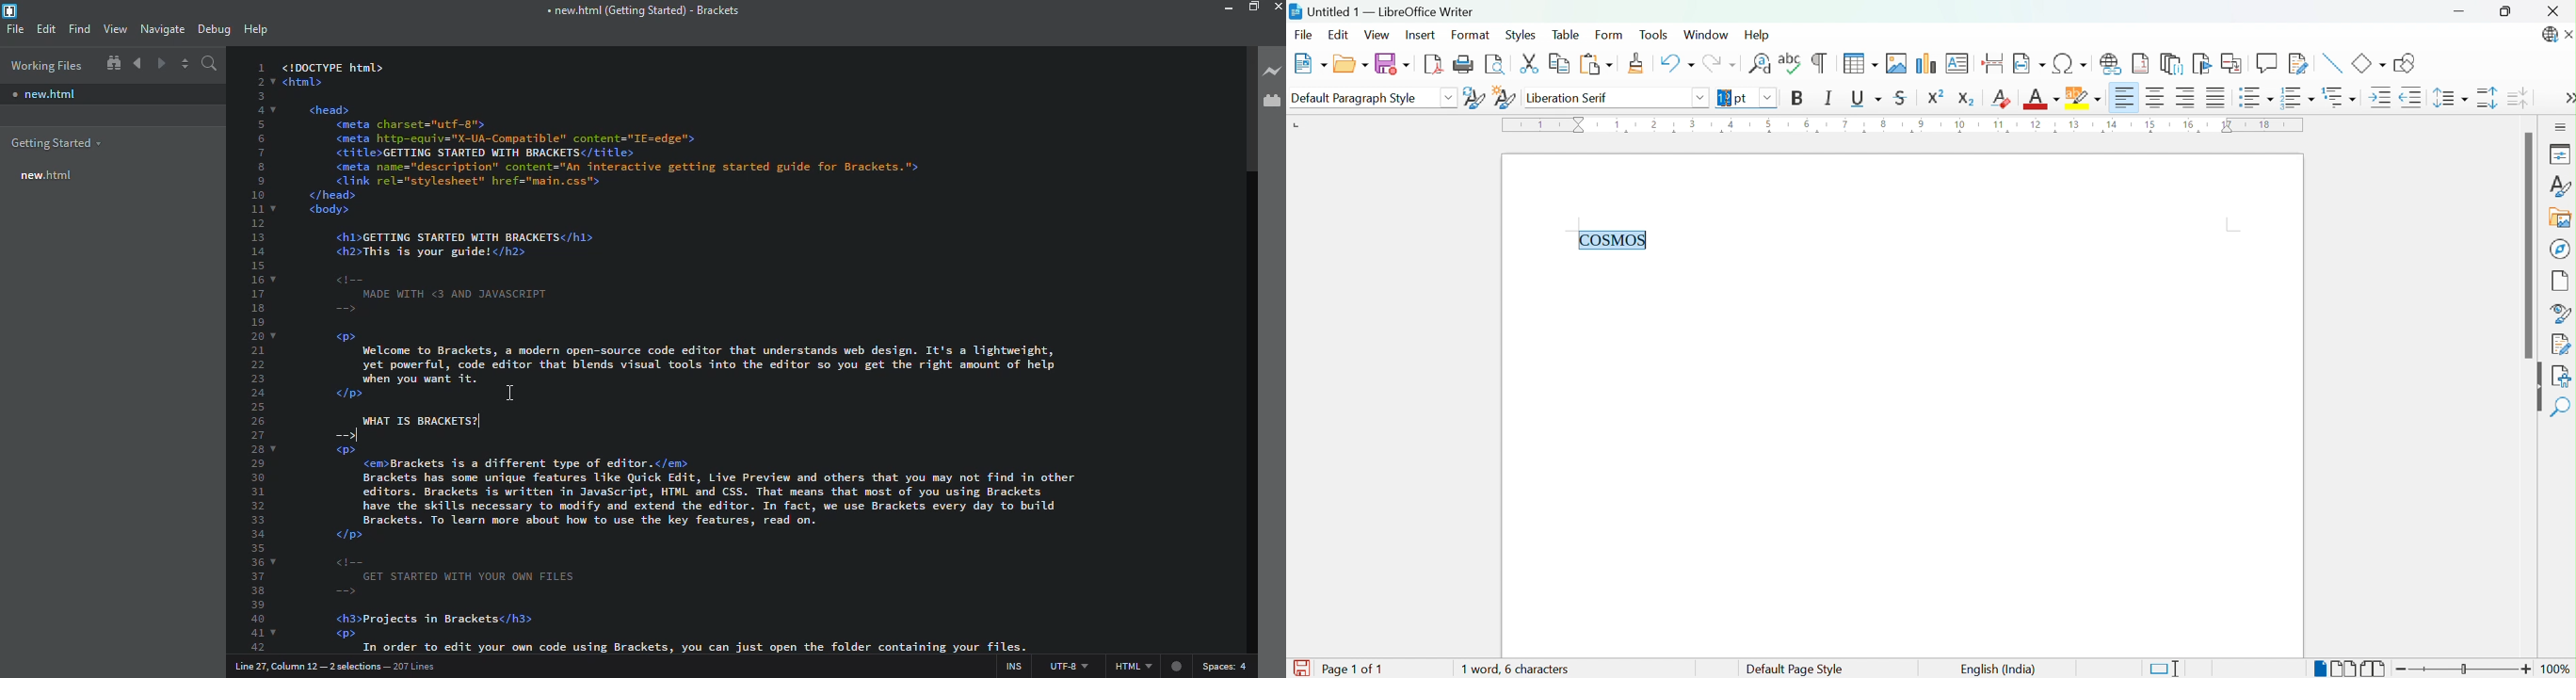  What do you see at coordinates (2041, 100) in the screenshot?
I see `Font Color` at bounding box center [2041, 100].